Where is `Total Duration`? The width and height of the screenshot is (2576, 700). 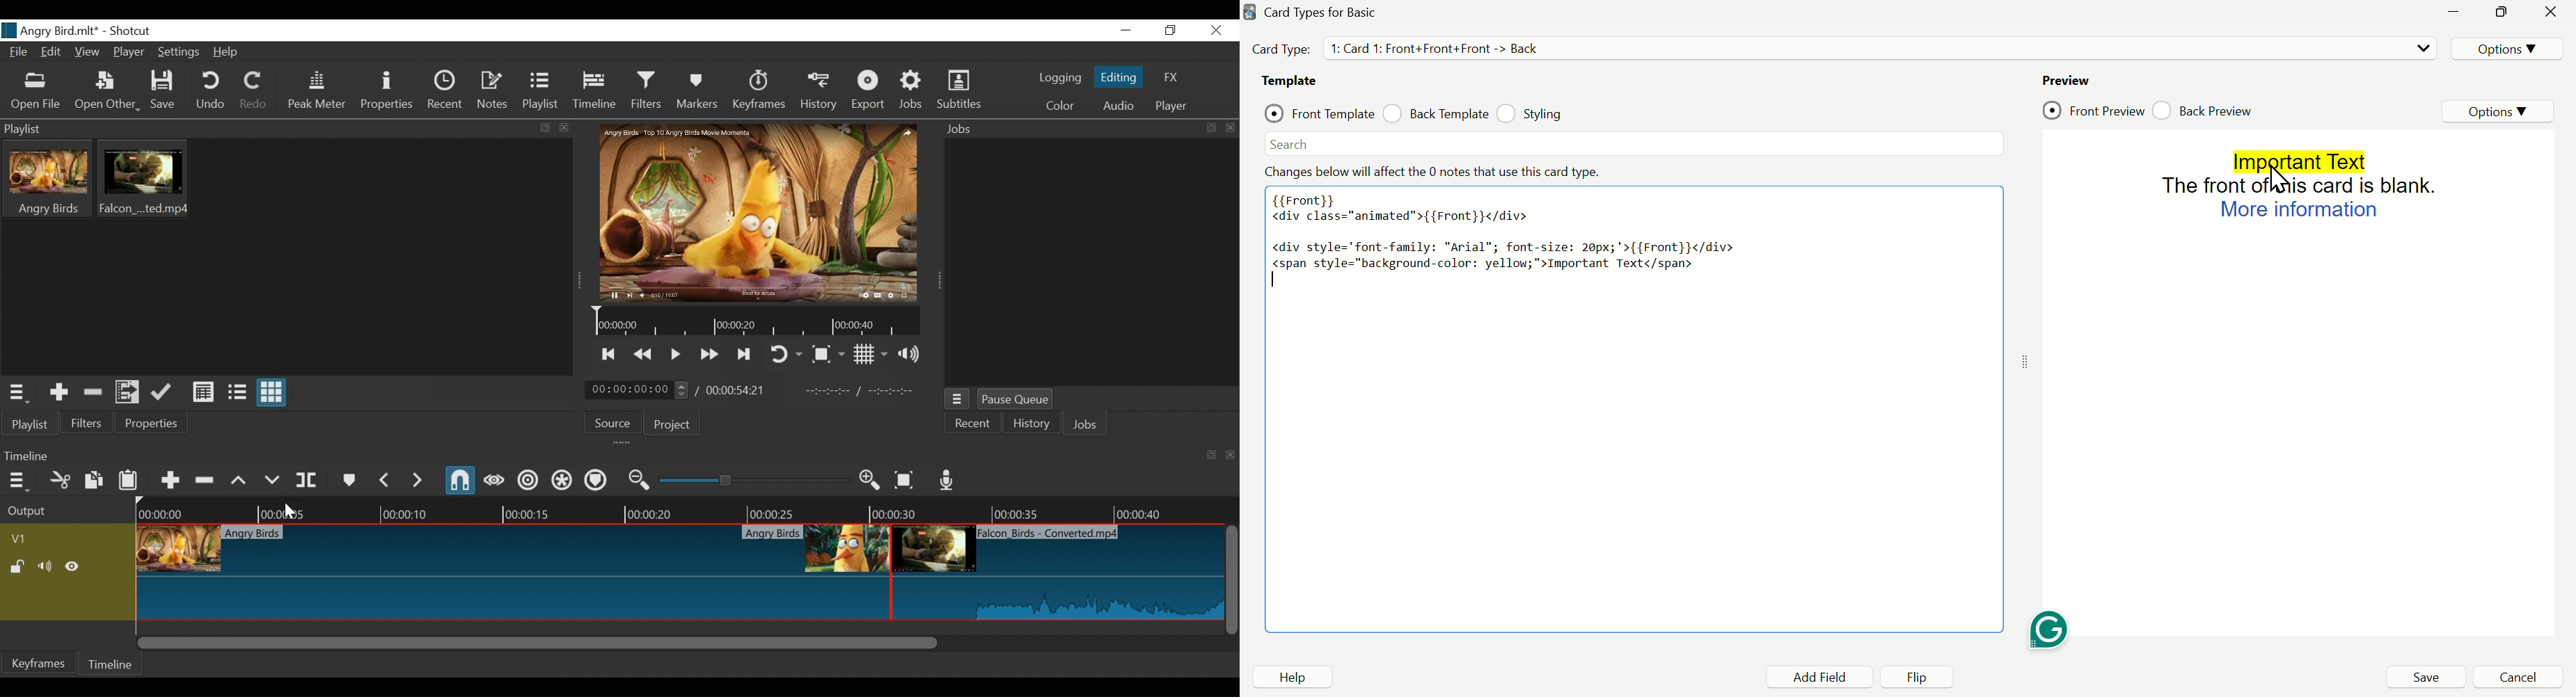 Total Duration is located at coordinates (736, 390).